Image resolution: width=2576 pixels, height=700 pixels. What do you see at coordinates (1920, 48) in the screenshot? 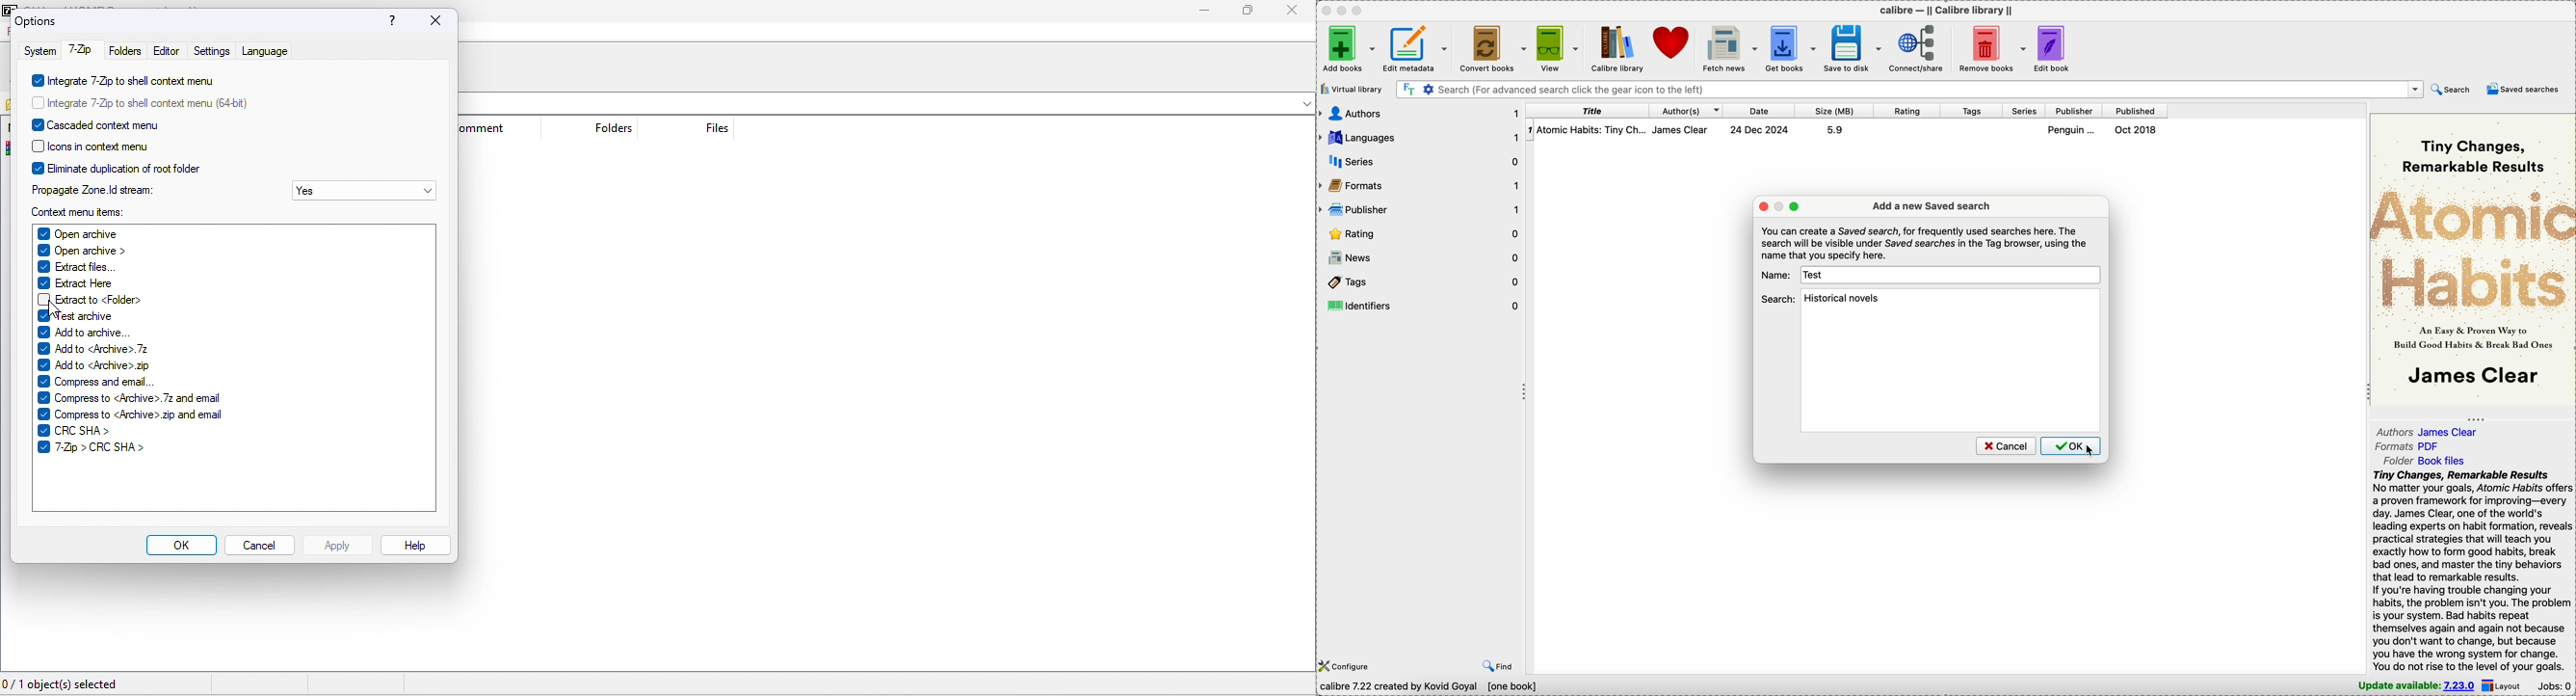
I see `connect/share` at bounding box center [1920, 48].